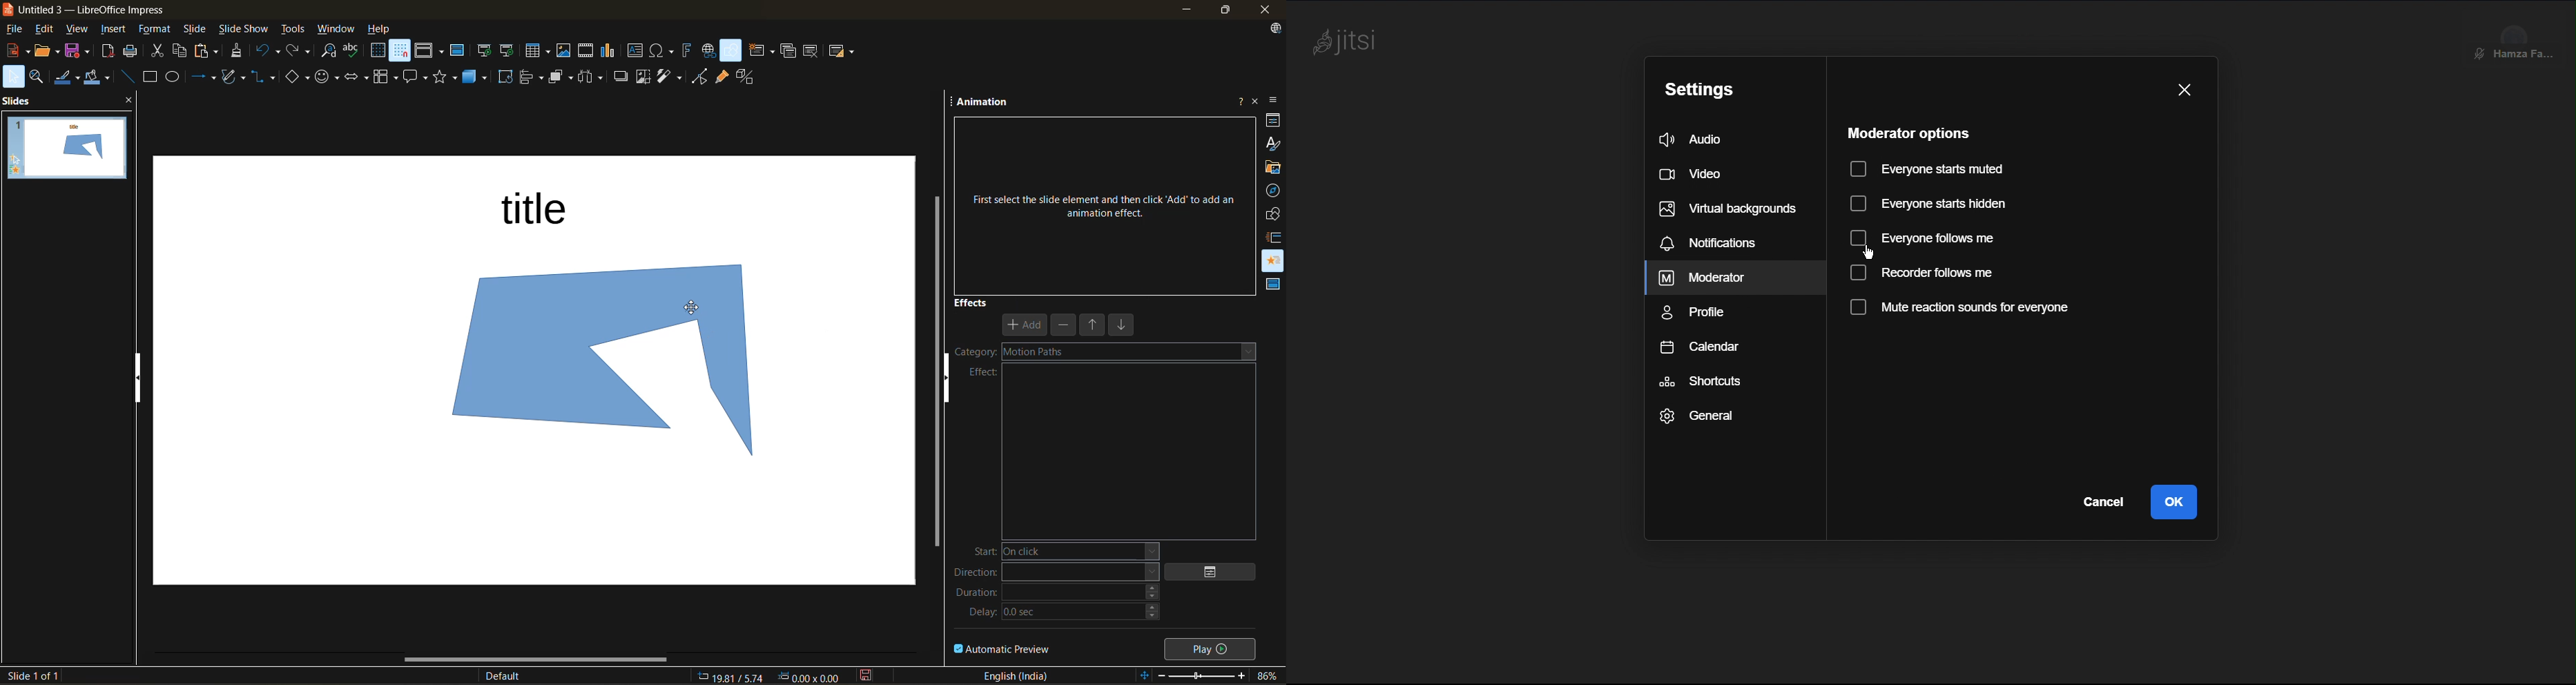 The height and width of the screenshot is (700, 2576). I want to click on display views, so click(428, 52).